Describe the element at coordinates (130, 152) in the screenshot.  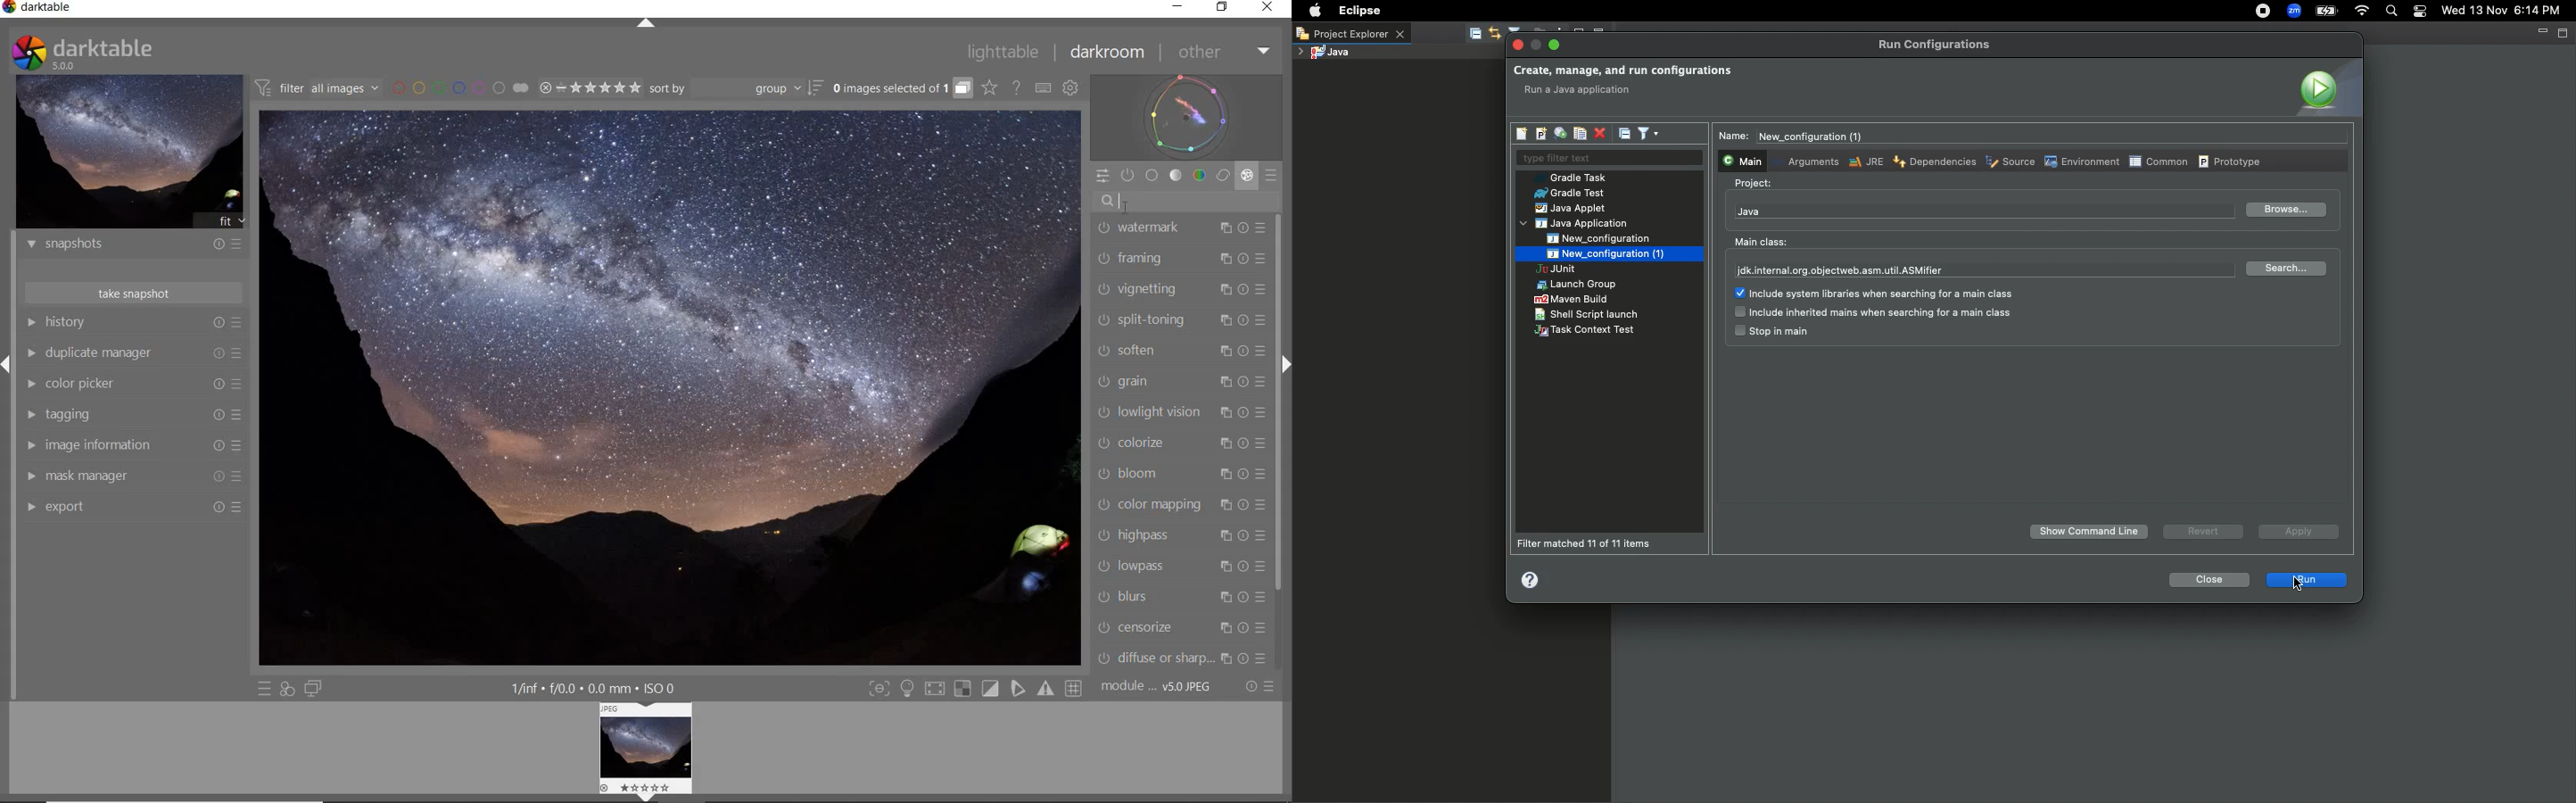
I see `IMAGE PREVIEW` at that location.